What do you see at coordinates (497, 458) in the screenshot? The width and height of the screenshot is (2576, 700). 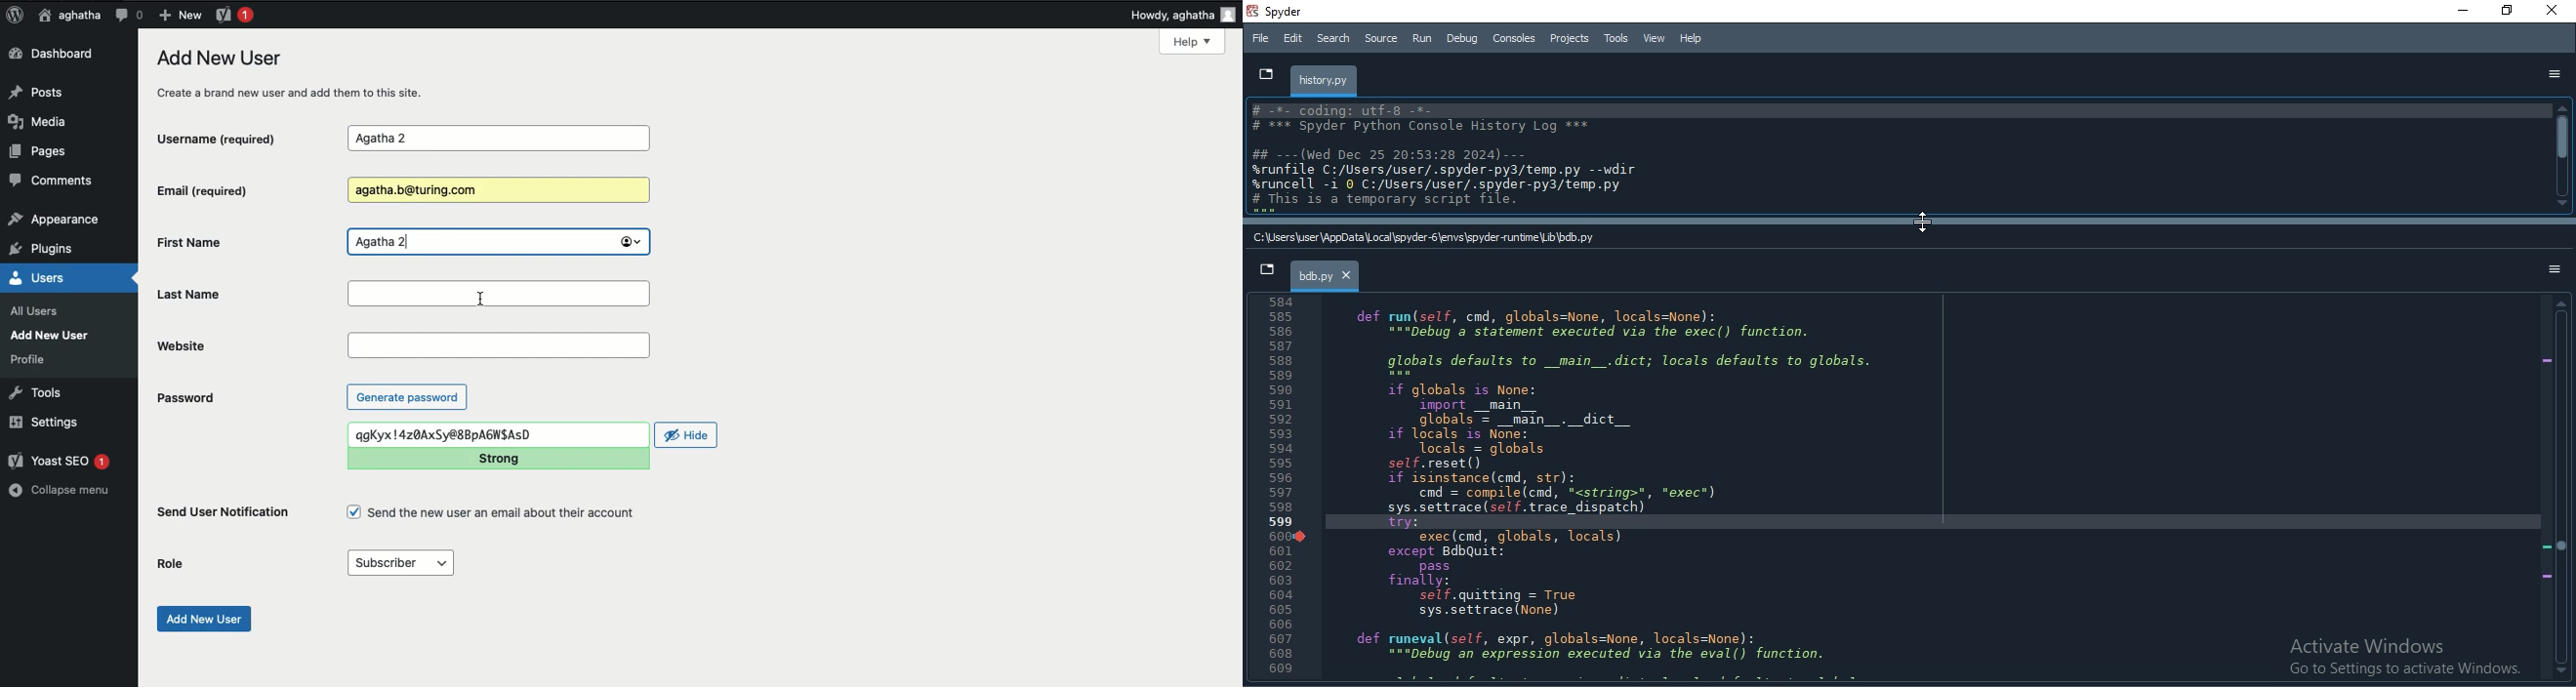 I see `Strong` at bounding box center [497, 458].